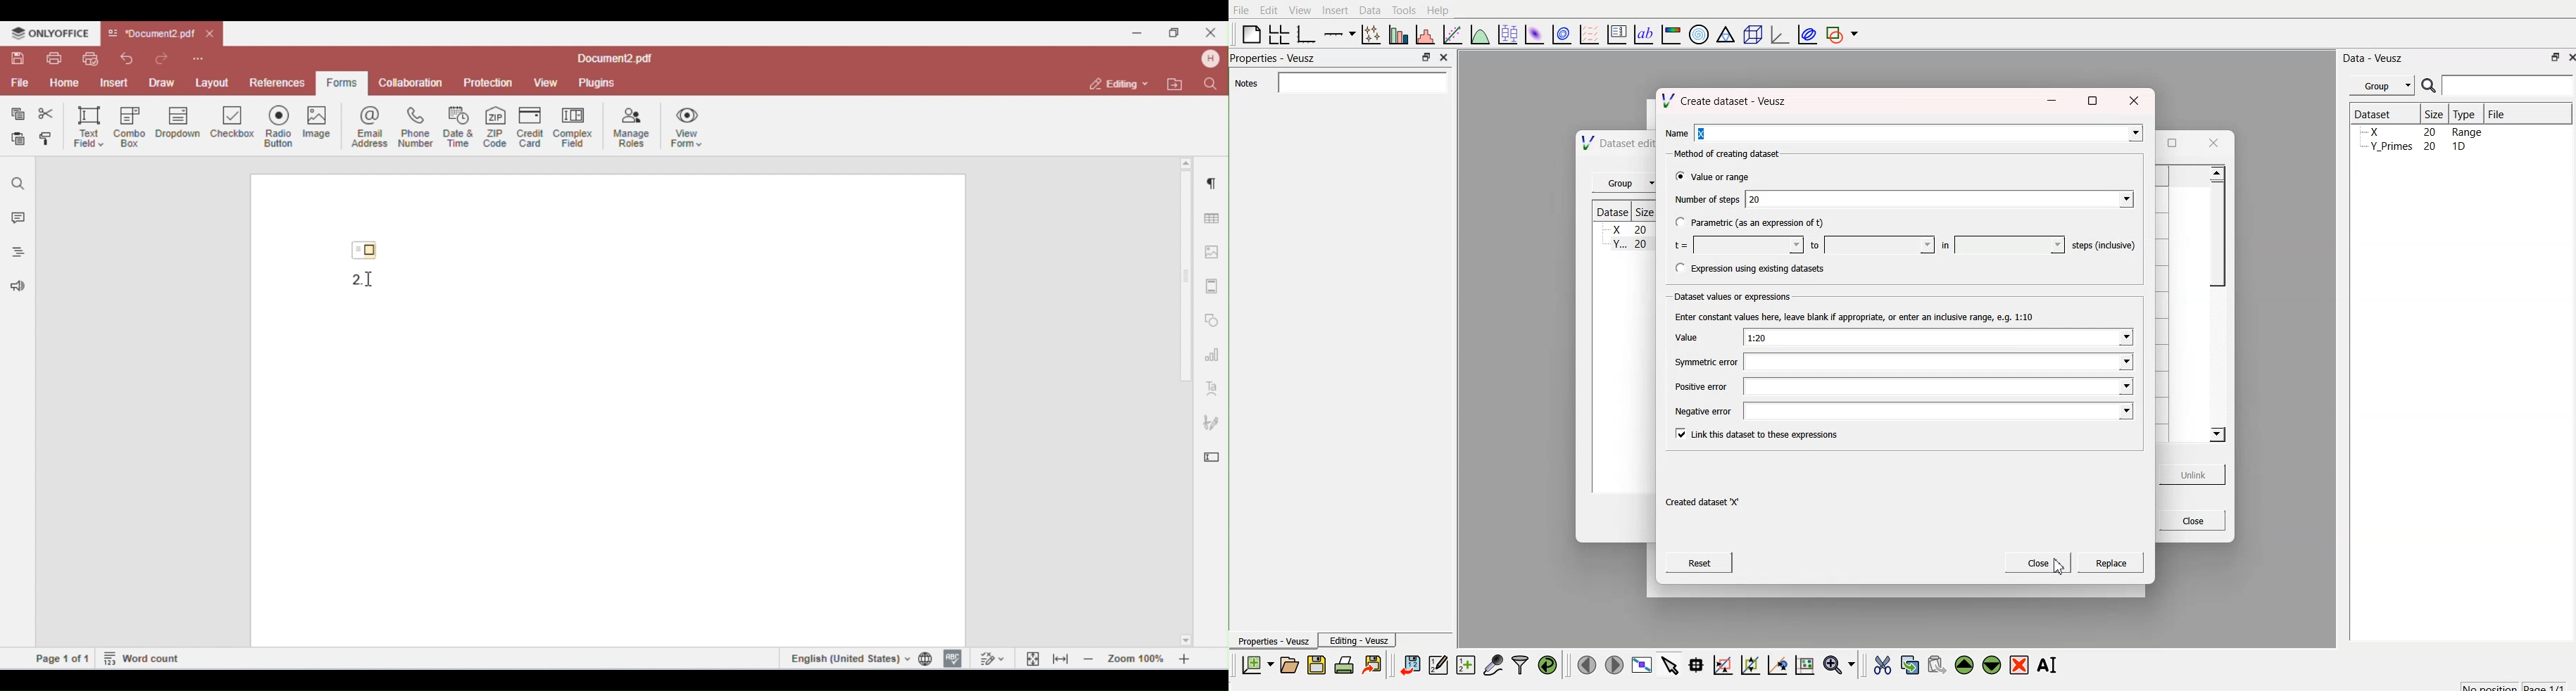  What do you see at coordinates (1937, 664) in the screenshot?
I see `paste the widget from the clipboard` at bounding box center [1937, 664].